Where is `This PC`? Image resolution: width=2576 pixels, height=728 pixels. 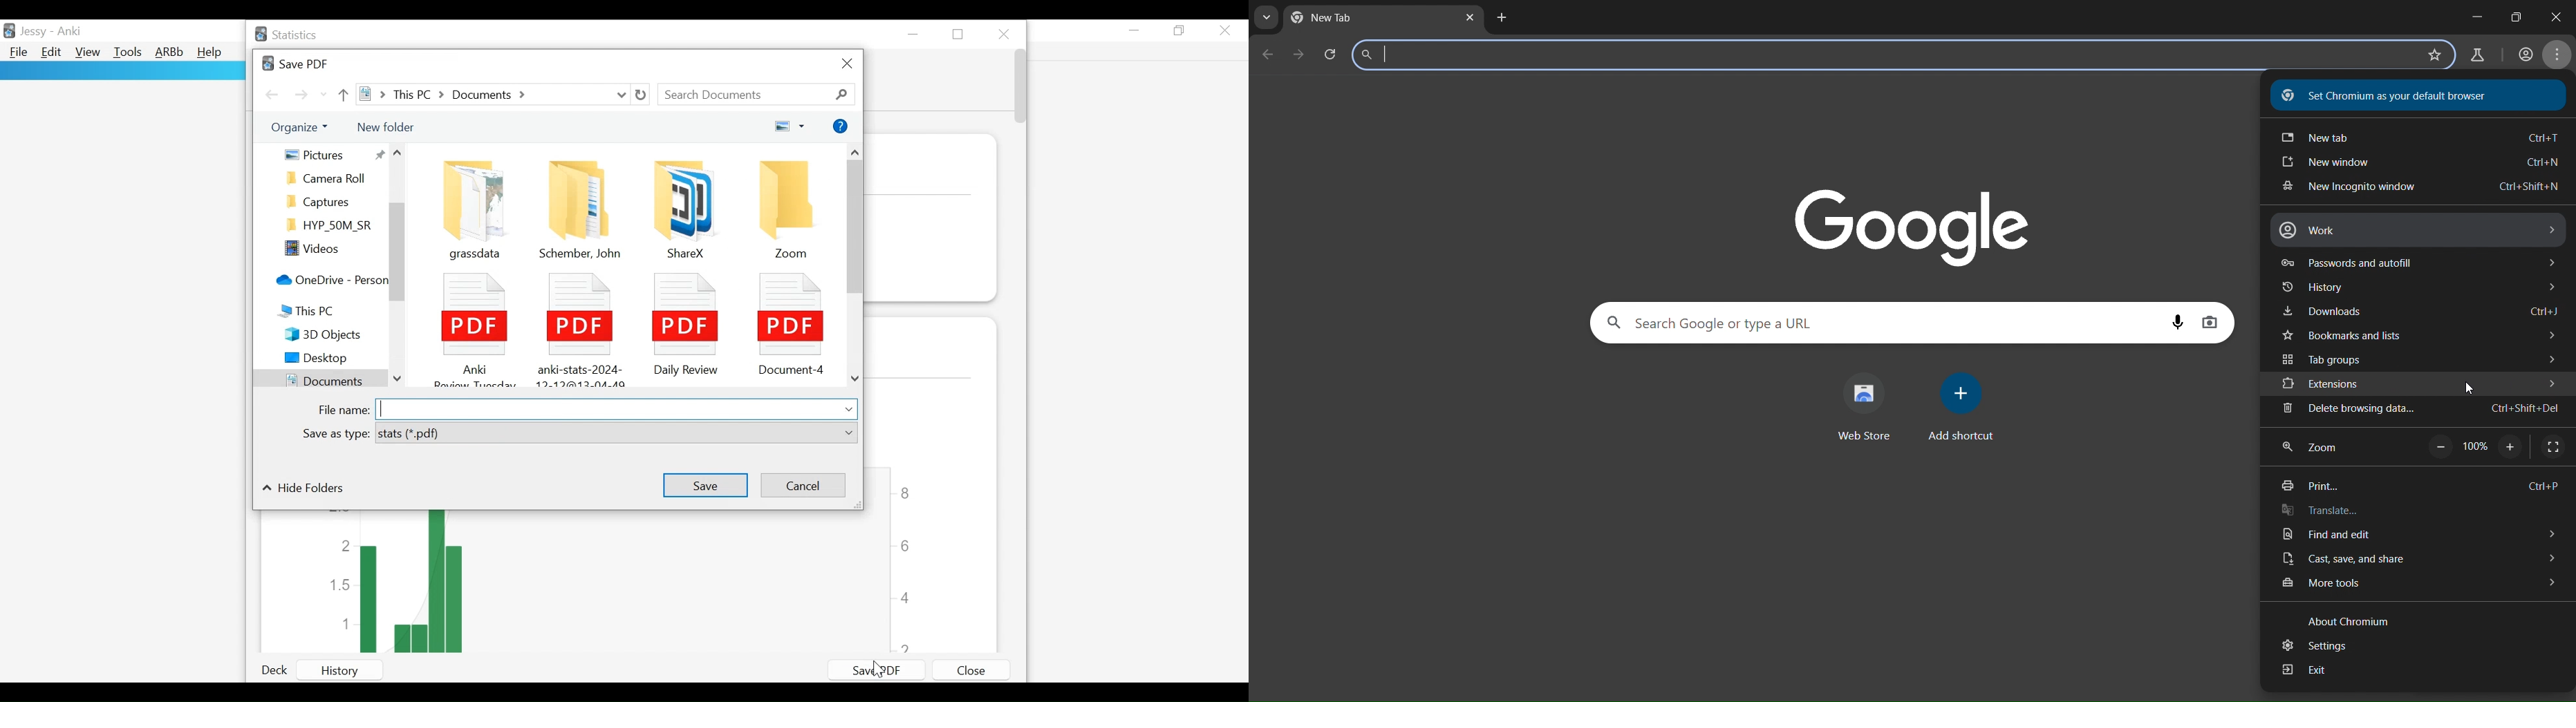
This PC is located at coordinates (321, 313).